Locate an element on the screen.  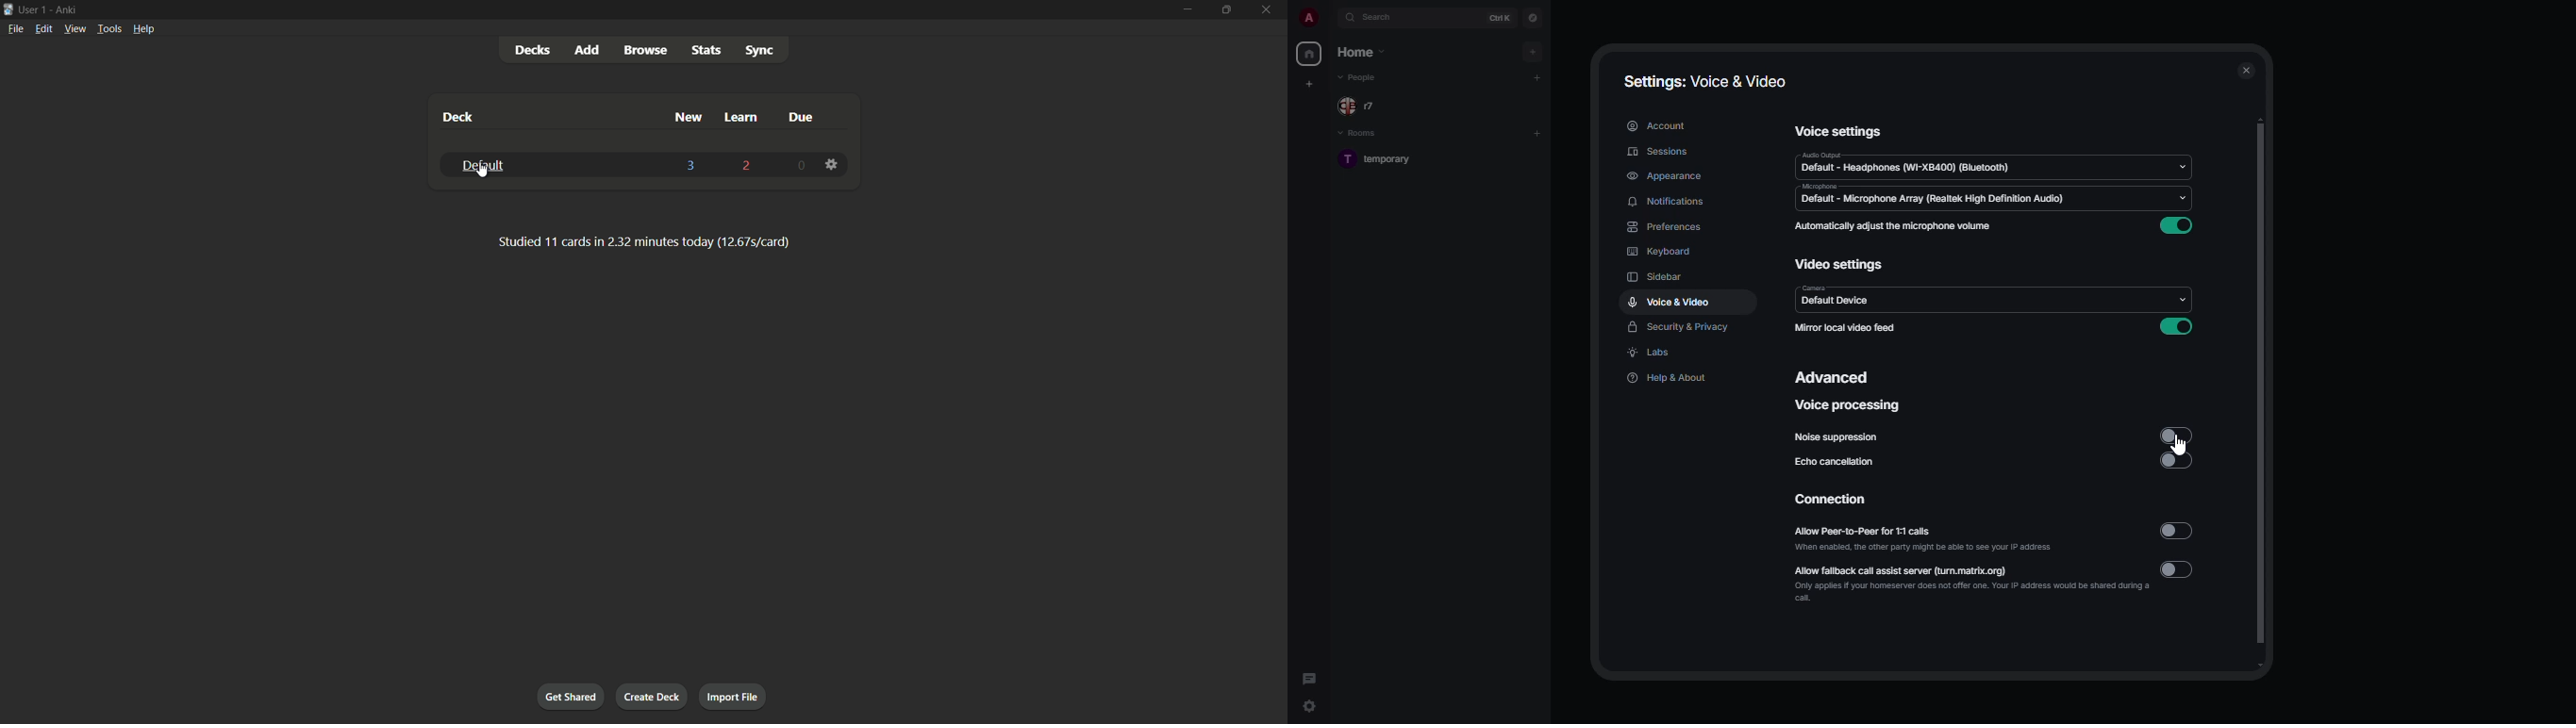
sync is located at coordinates (759, 49).